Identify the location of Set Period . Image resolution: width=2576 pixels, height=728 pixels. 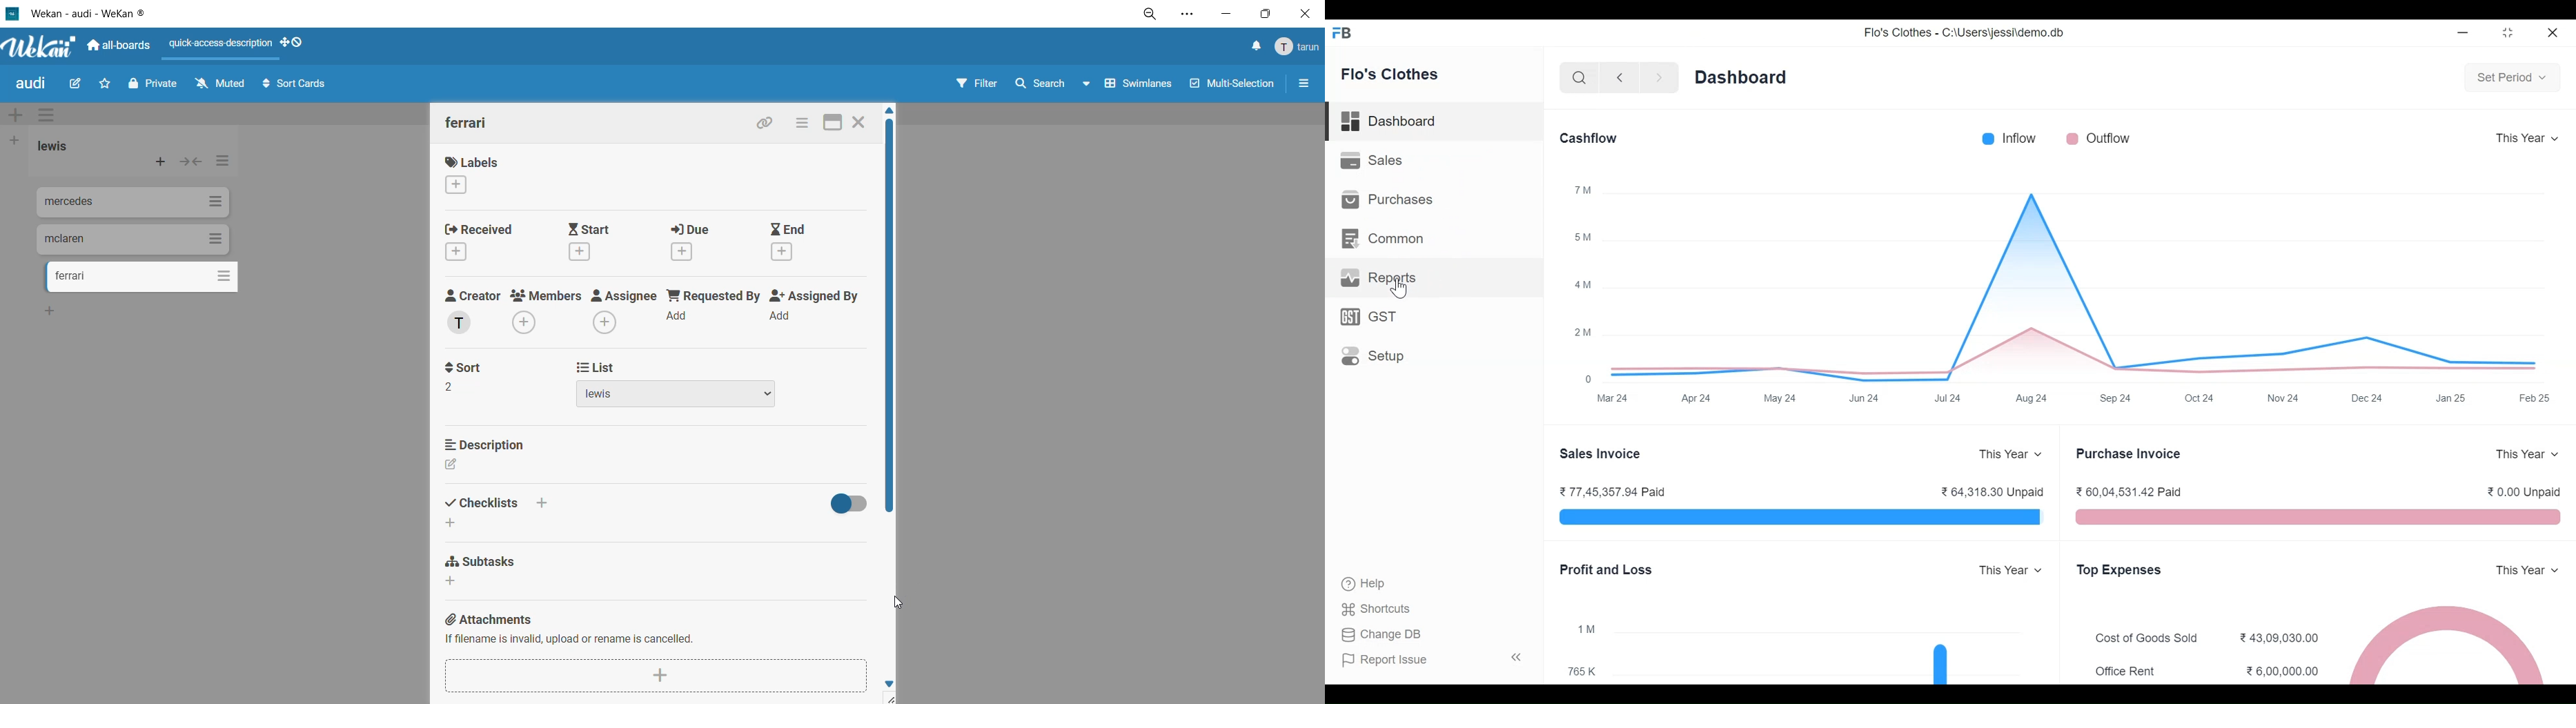
(2512, 80).